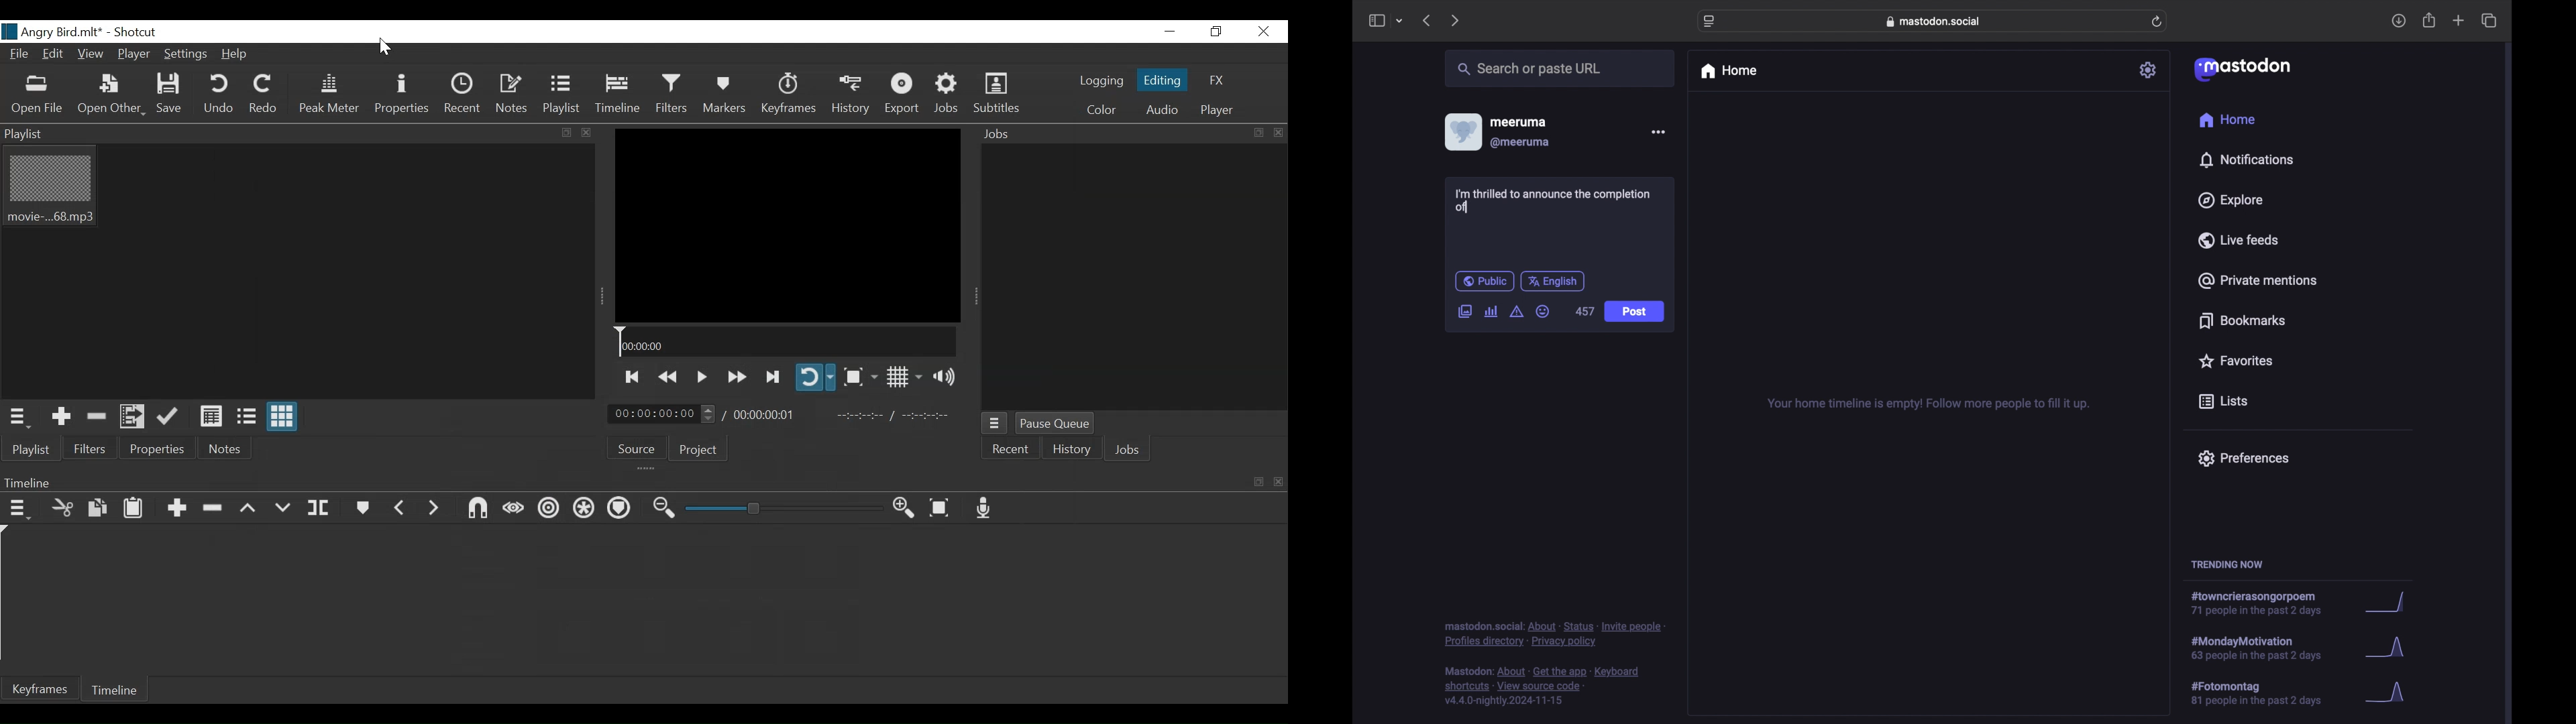 Image resolution: width=2576 pixels, height=728 pixels. I want to click on Zoom timeline in, so click(906, 508).